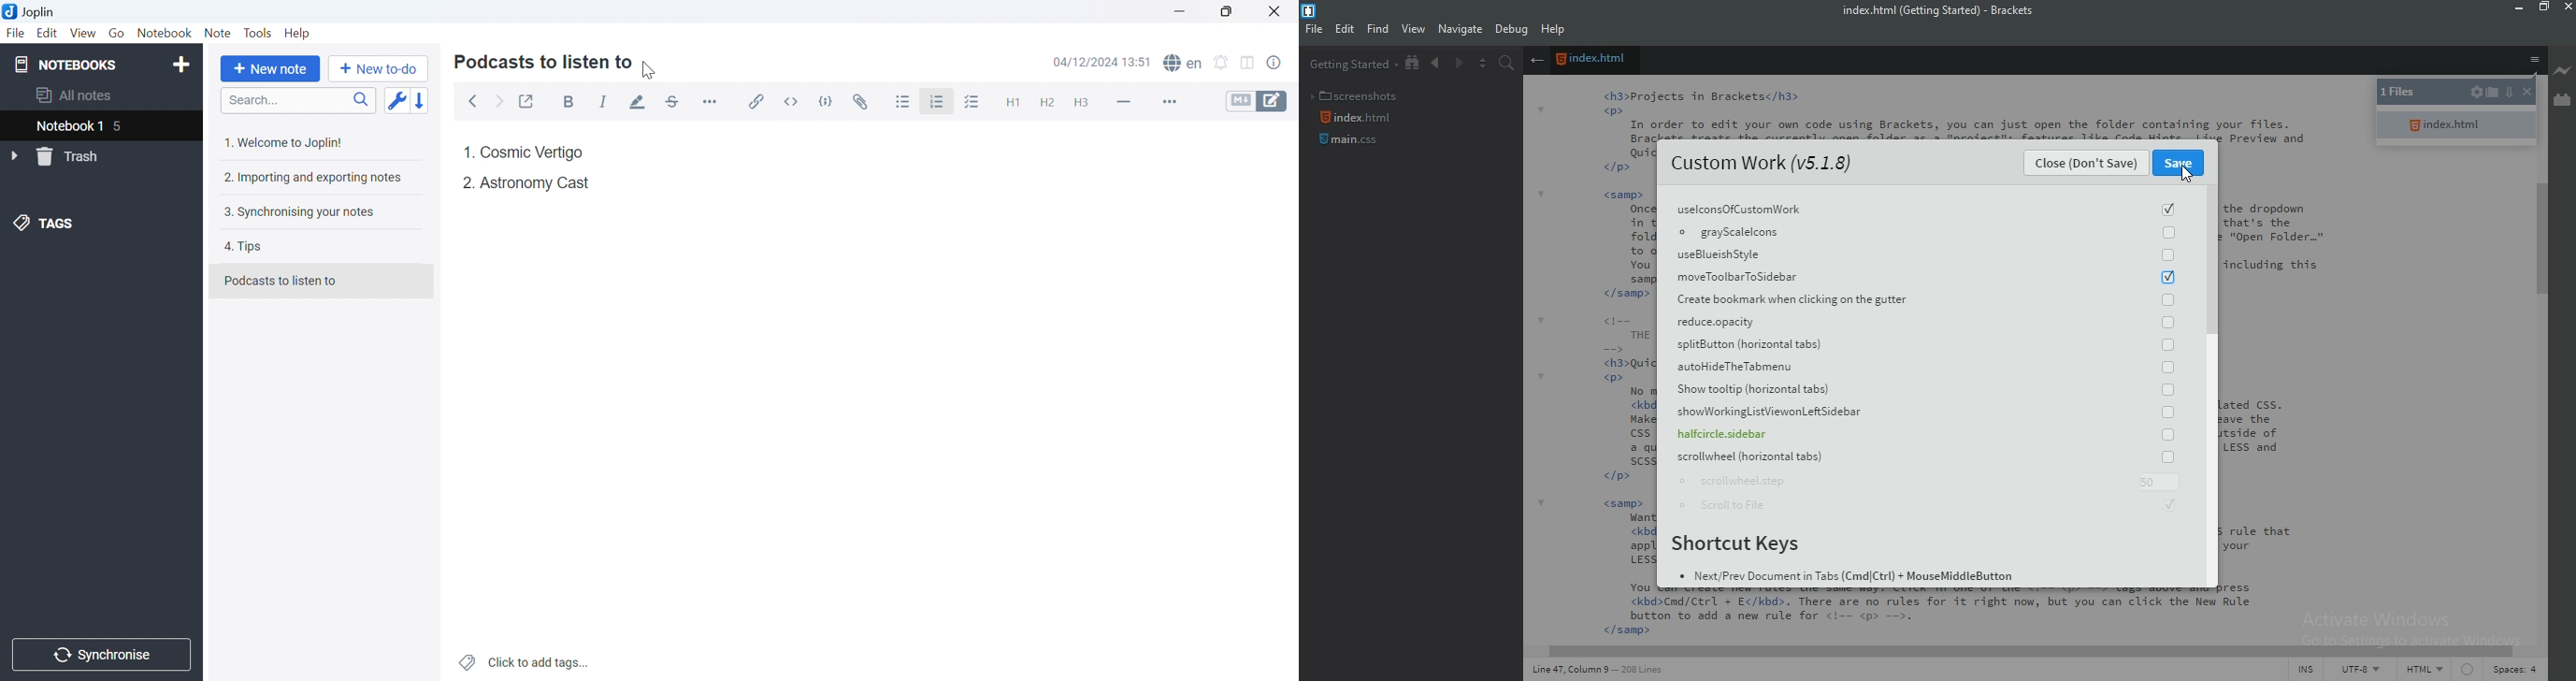 The image size is (2576, 700). Describe the element at coordinates (1343, 667) in the screenshot. I see `plugin manager` at that location.